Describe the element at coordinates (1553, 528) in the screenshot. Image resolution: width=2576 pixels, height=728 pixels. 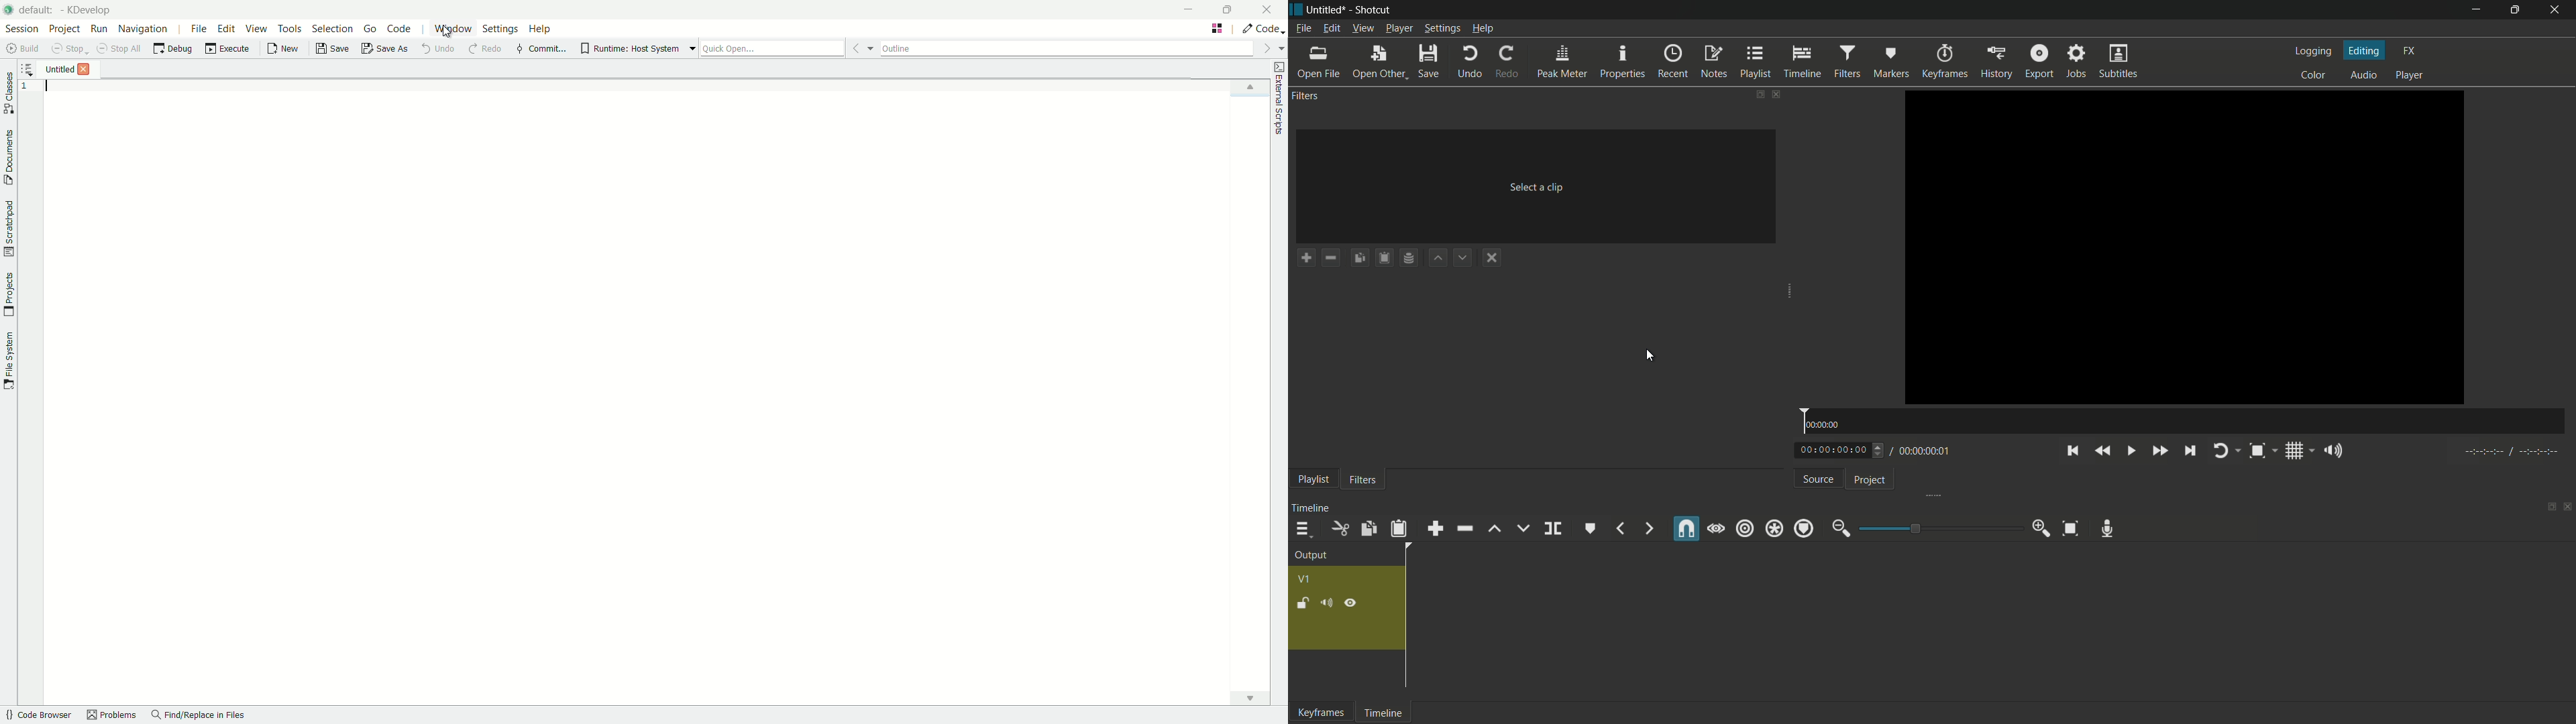
I see `split at playhead` at that location.